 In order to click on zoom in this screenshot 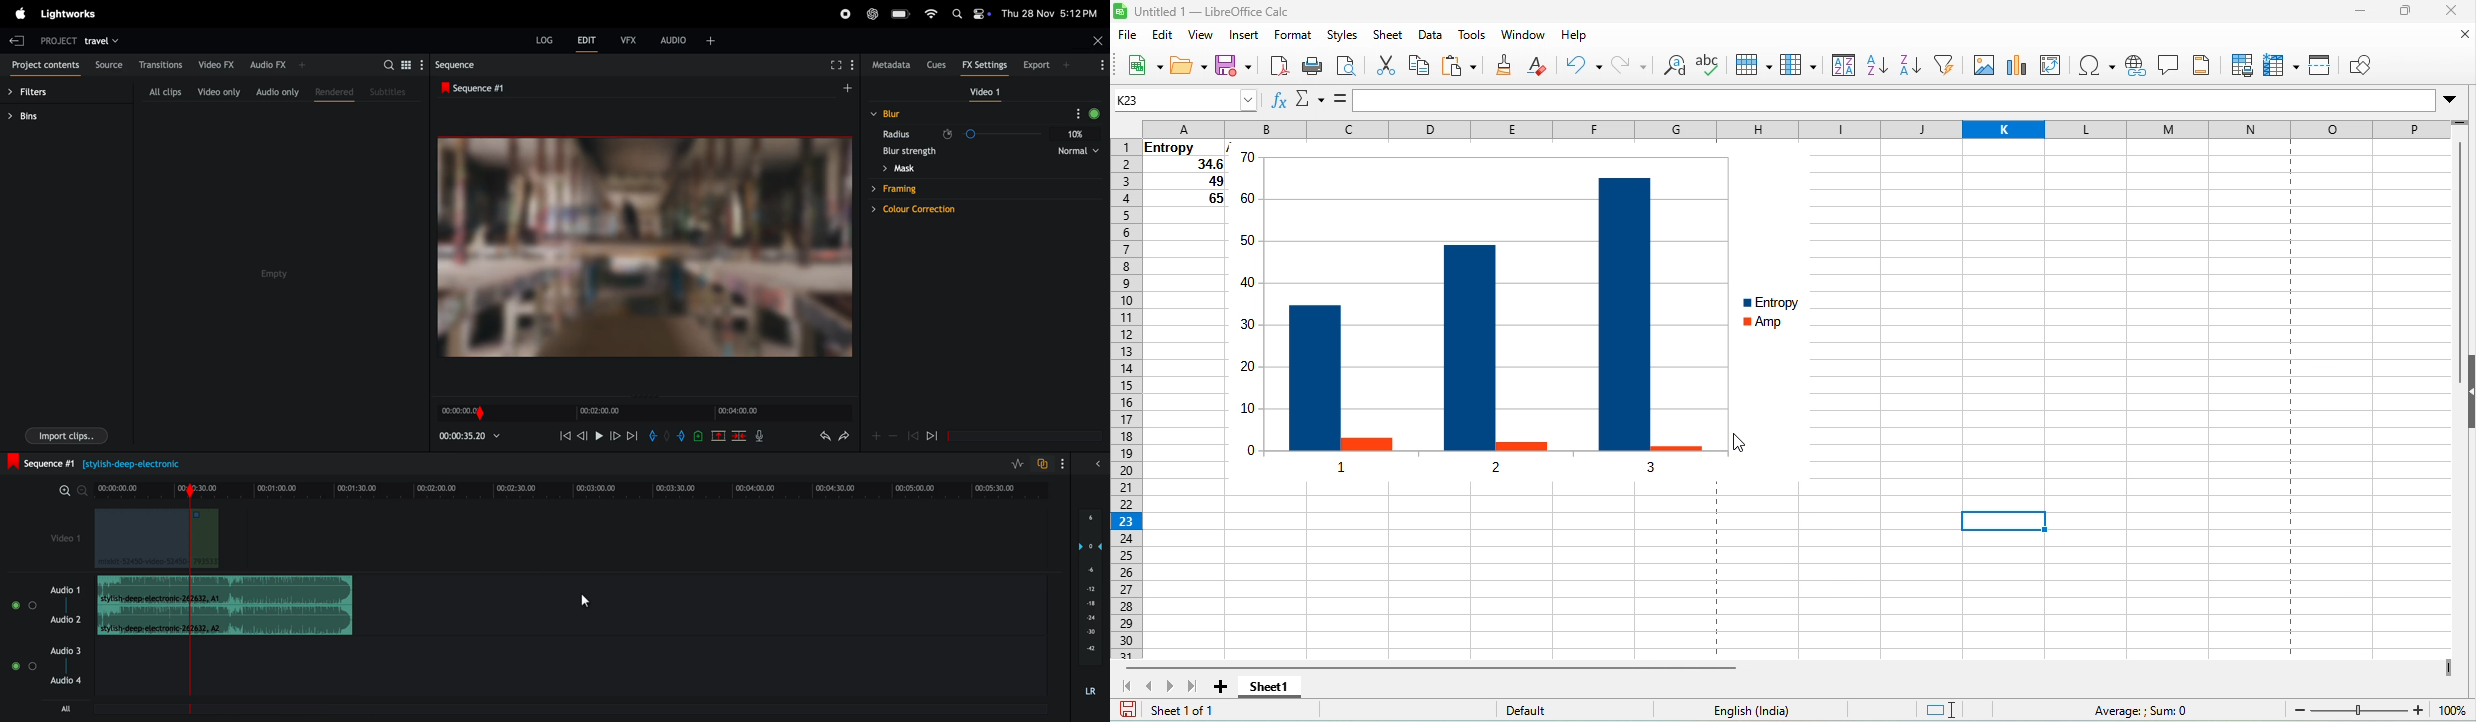, I will do `click(2382, 709)`.